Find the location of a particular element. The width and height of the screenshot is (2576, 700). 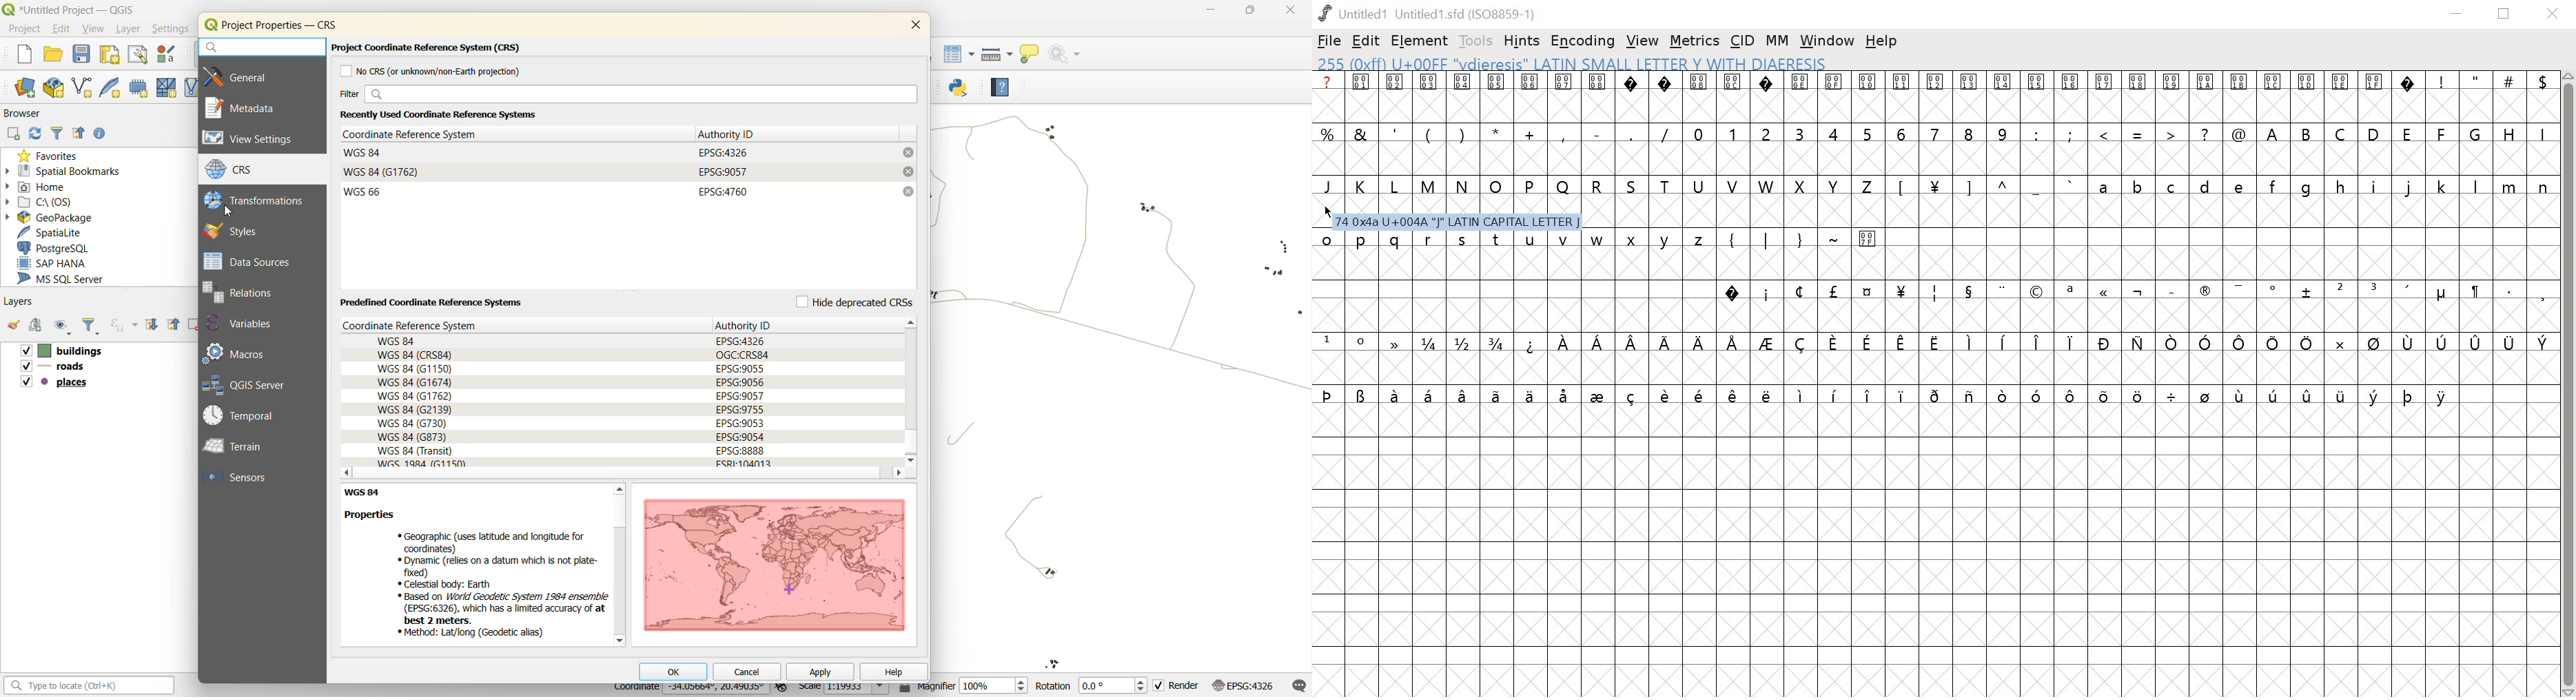

special characters is located at coordinates (2487, 82).